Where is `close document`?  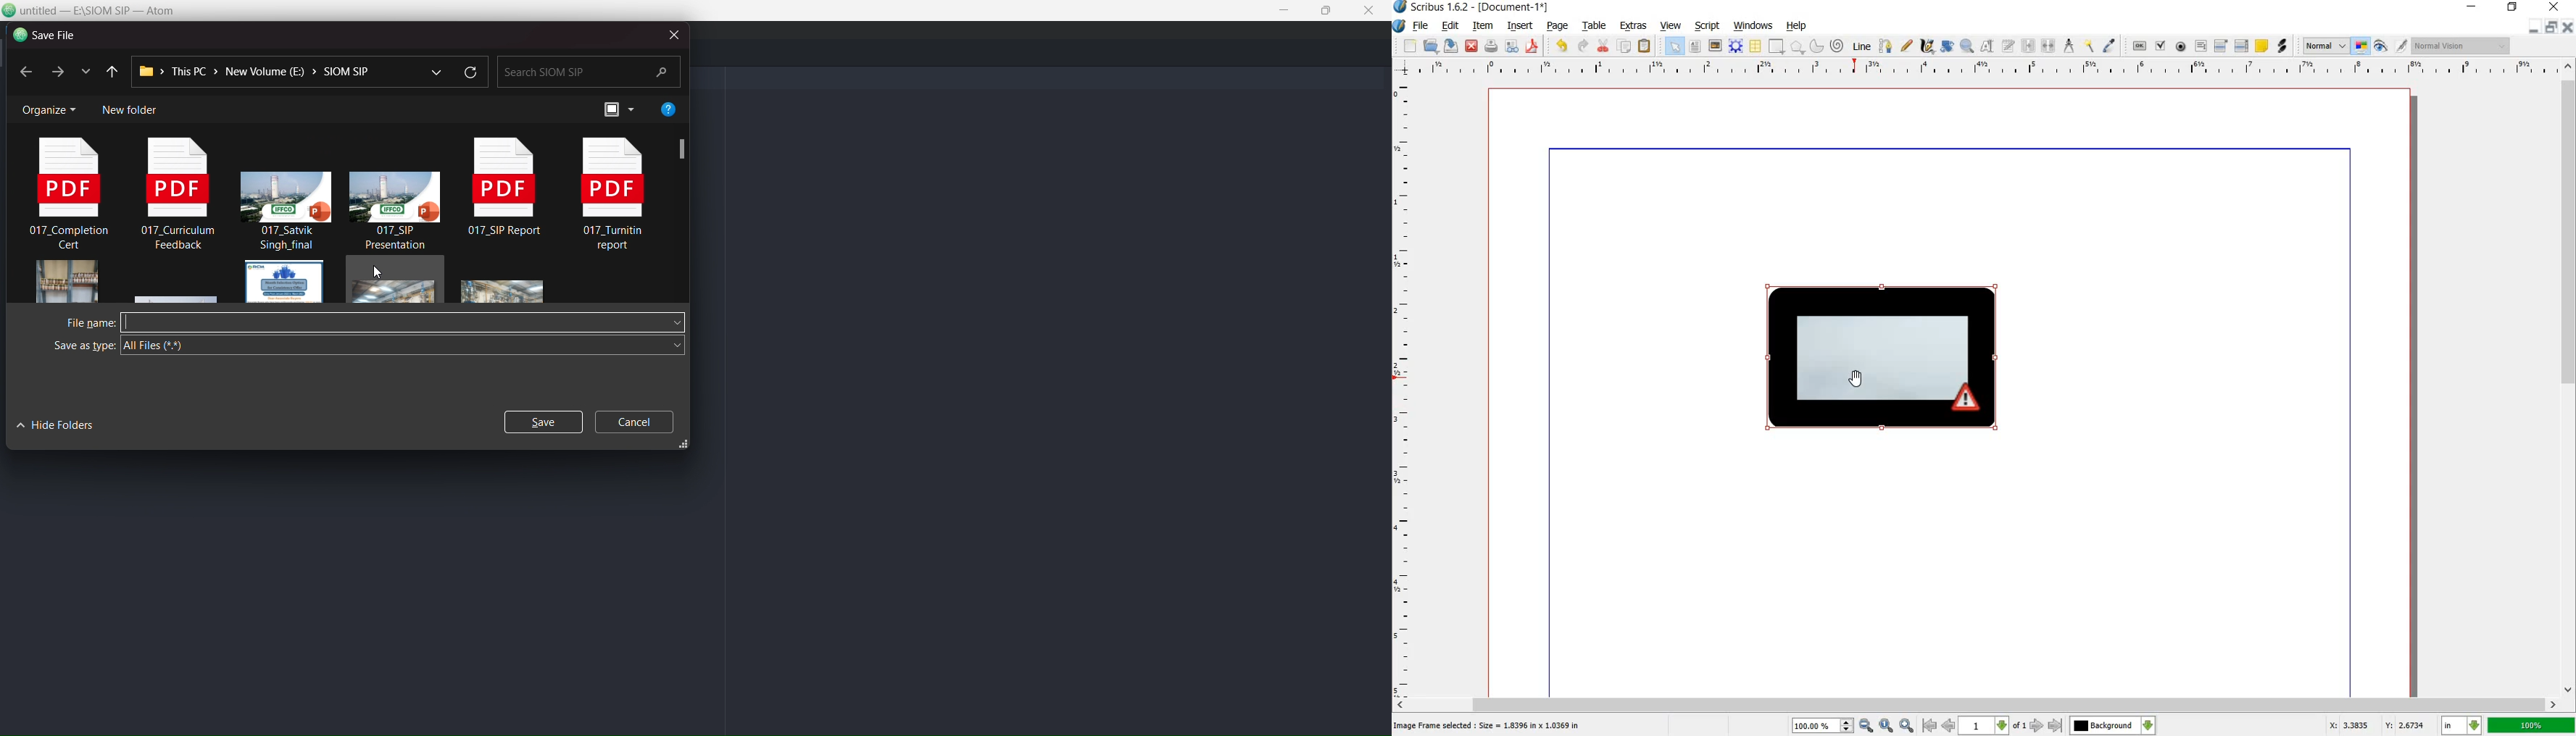
close document is located at coordinates (2570, 25).